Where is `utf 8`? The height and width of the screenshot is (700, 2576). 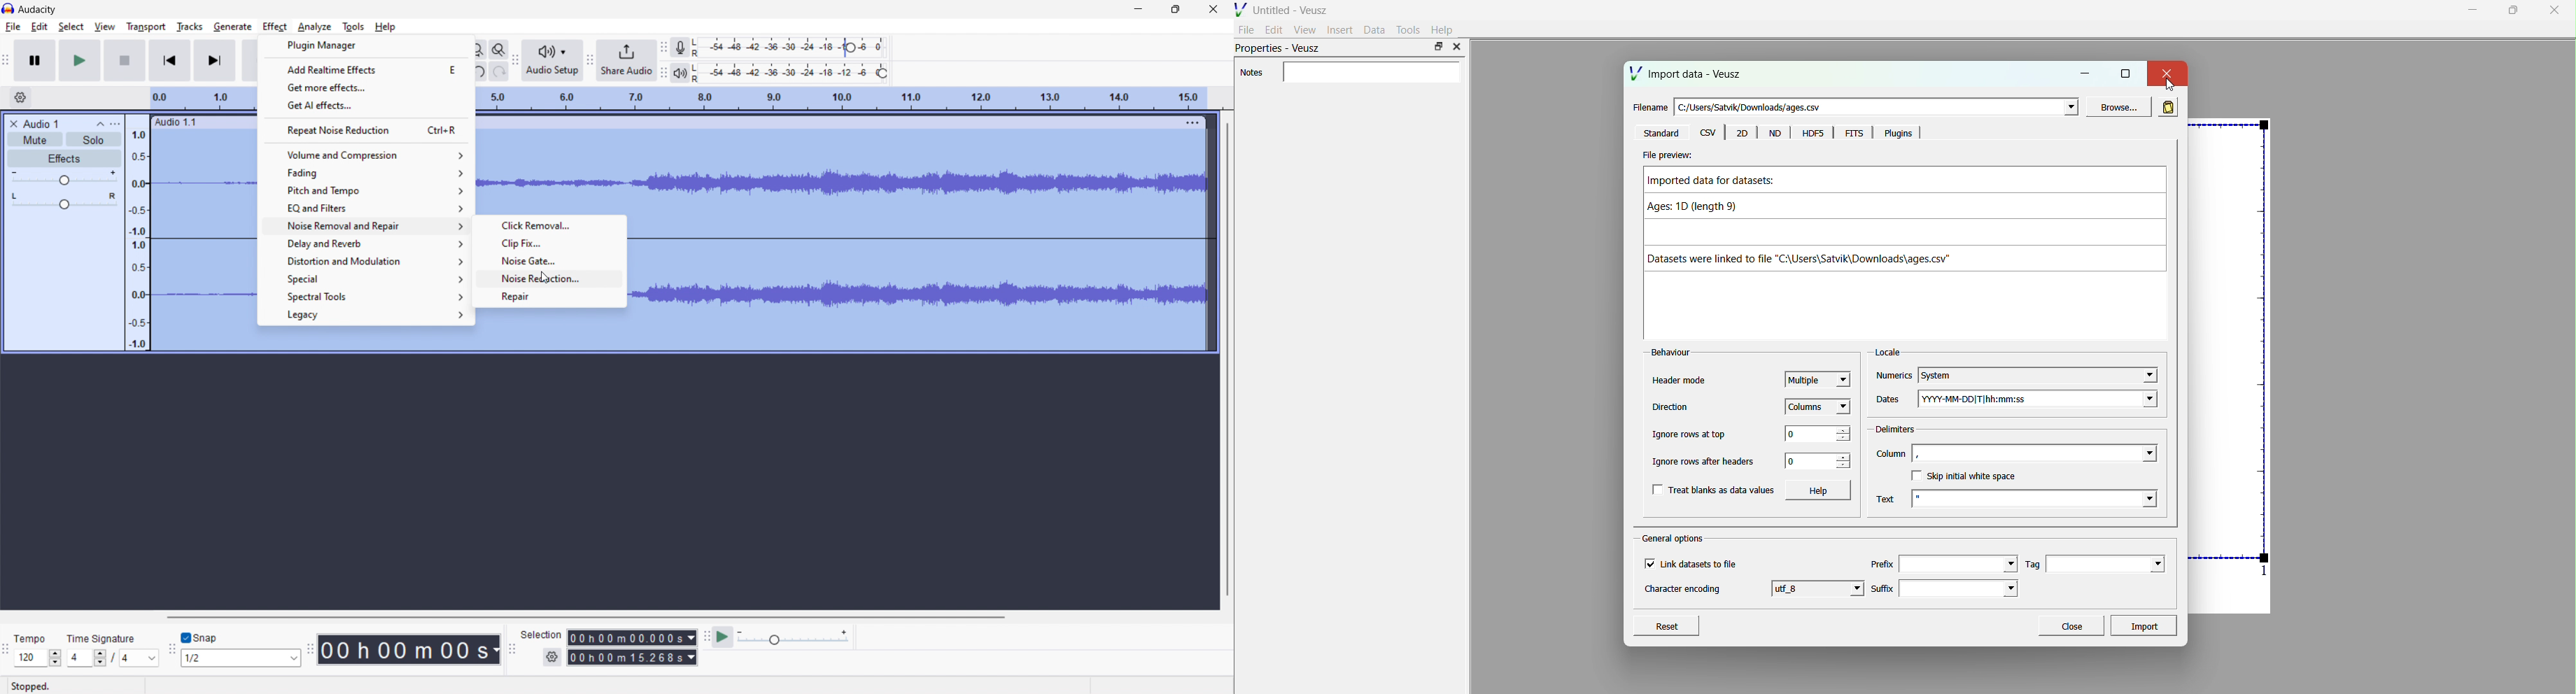
utf 8 is located at coordinates (1820, 588).